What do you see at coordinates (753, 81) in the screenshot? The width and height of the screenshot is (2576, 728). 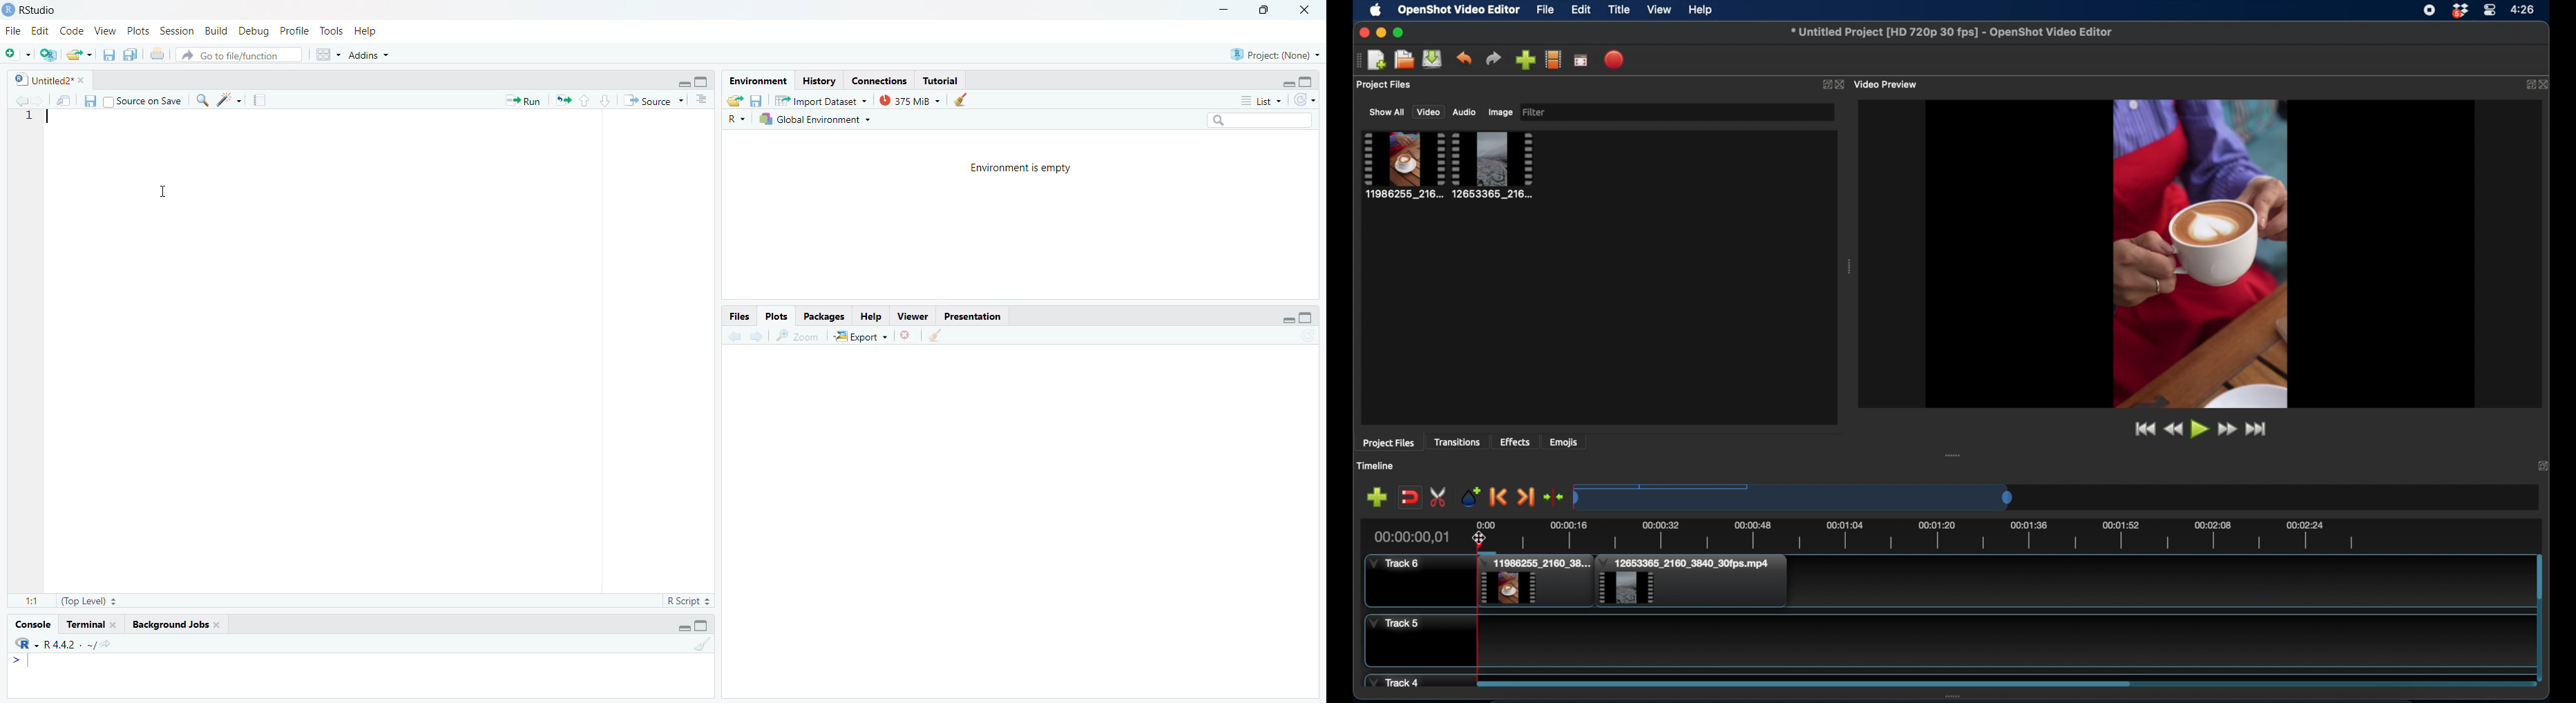 I see `Environment` at bounding box center [753, 81].